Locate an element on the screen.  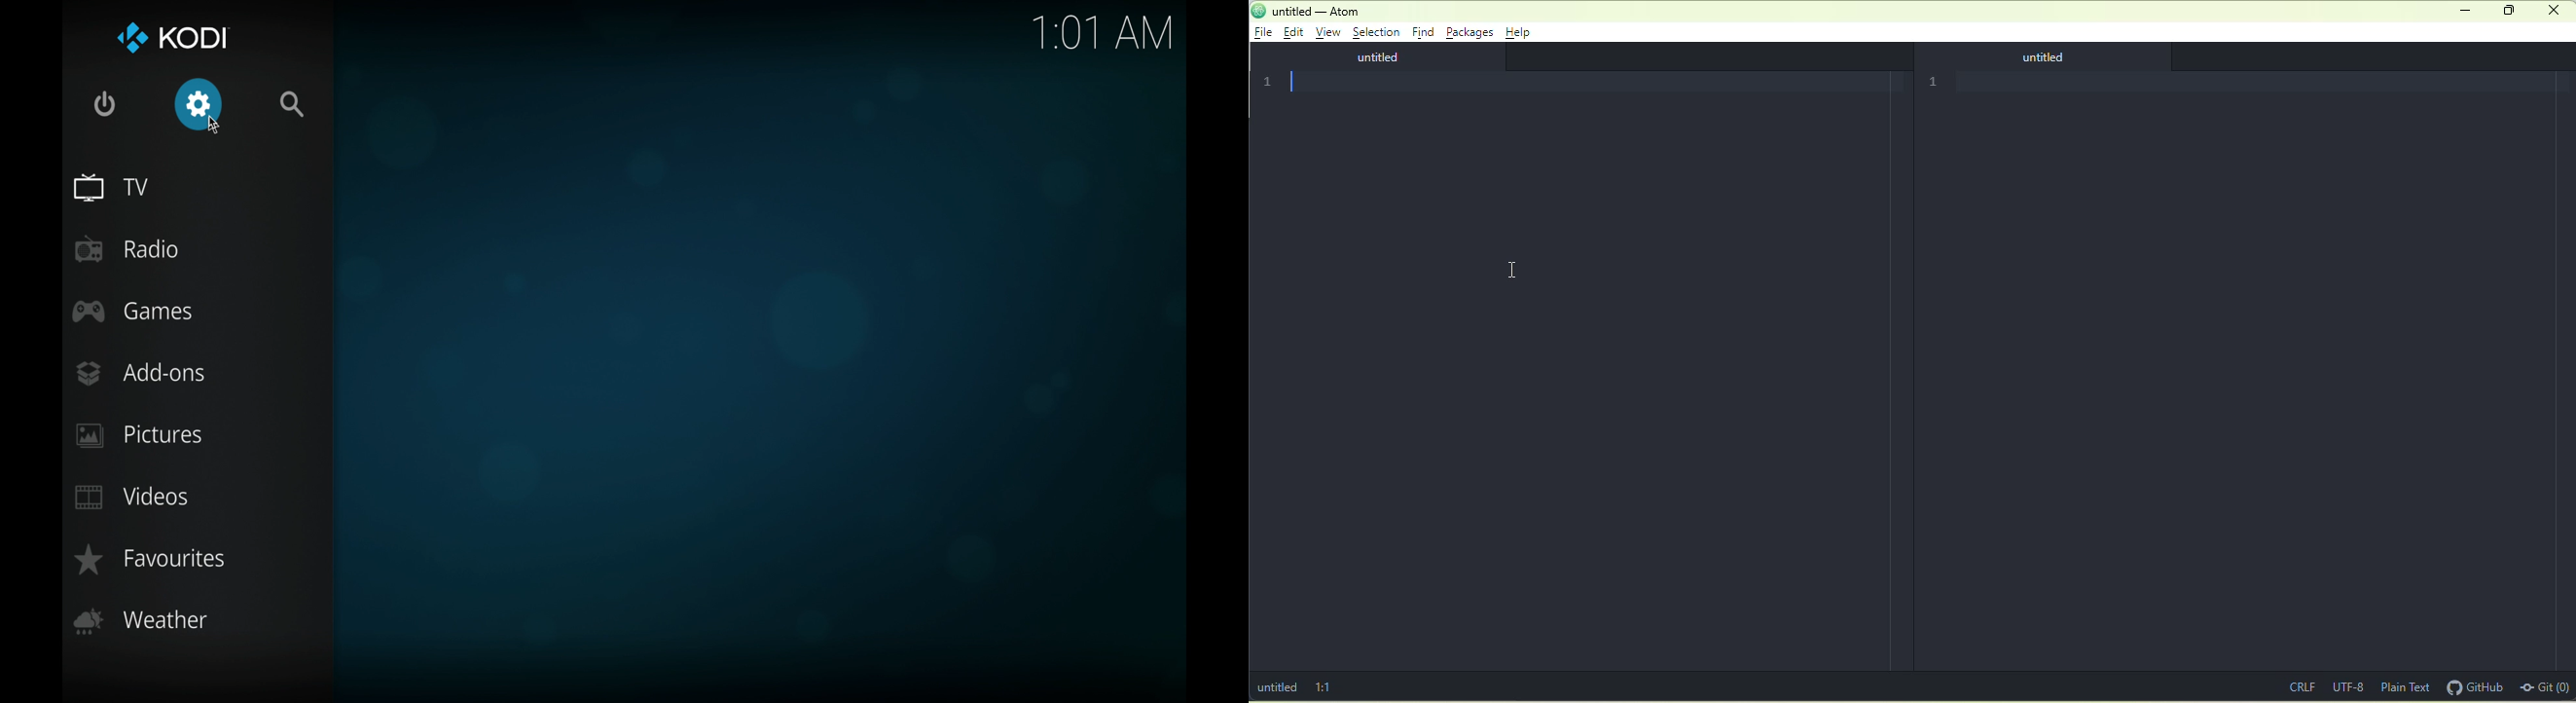
tv is located at coordinates (111, 187).